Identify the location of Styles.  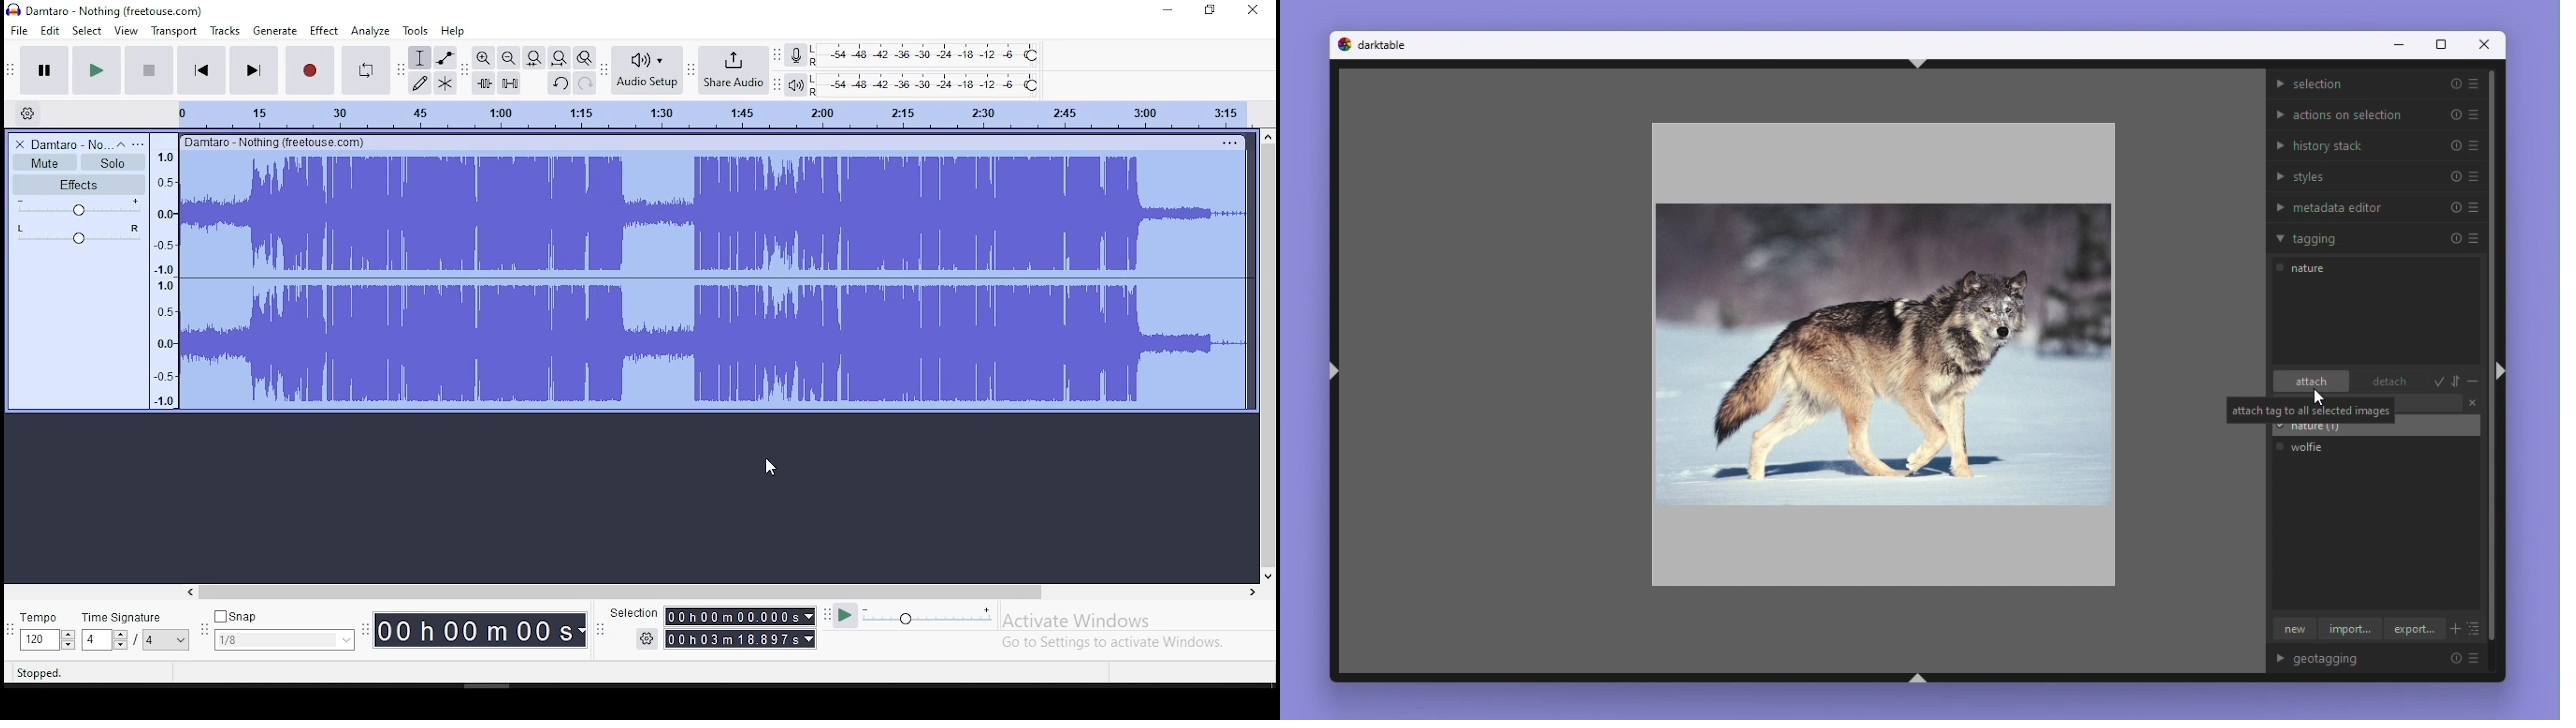
(2378, 176).